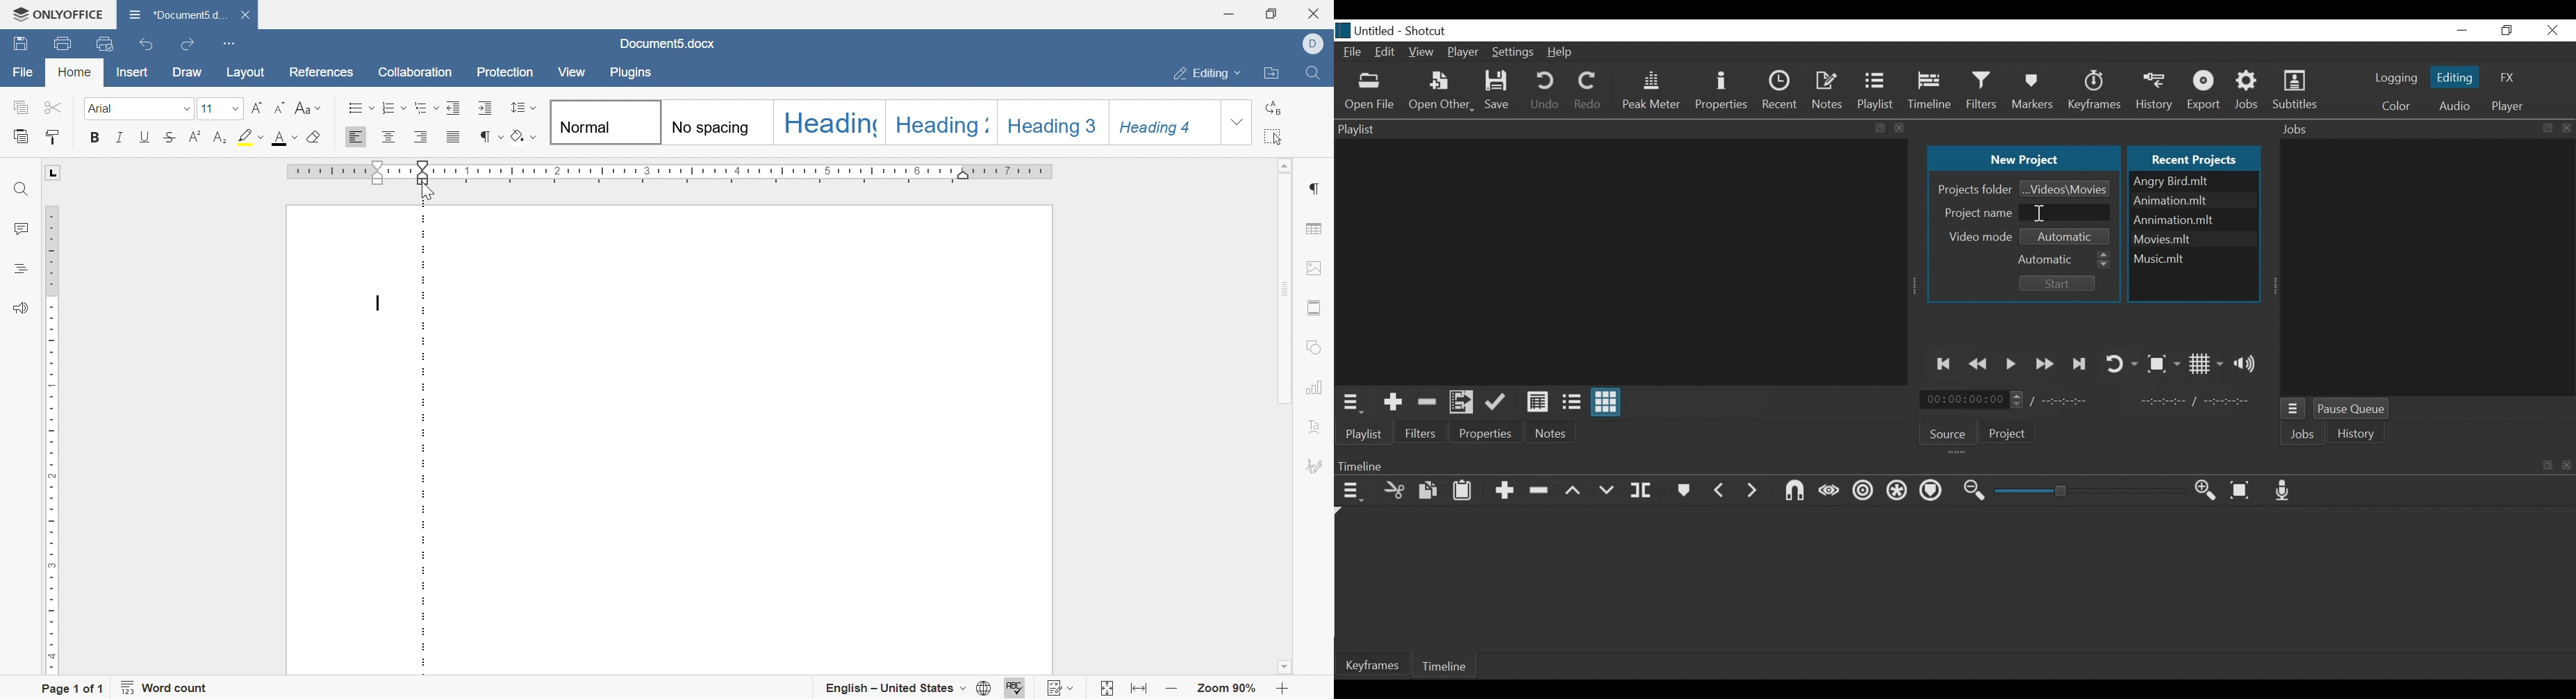 The height and width of the screenshot is (700, 2576). Describe the element at coordinates (2163, 364) in the screenshot. I see `Toggle Zoom` at that location.